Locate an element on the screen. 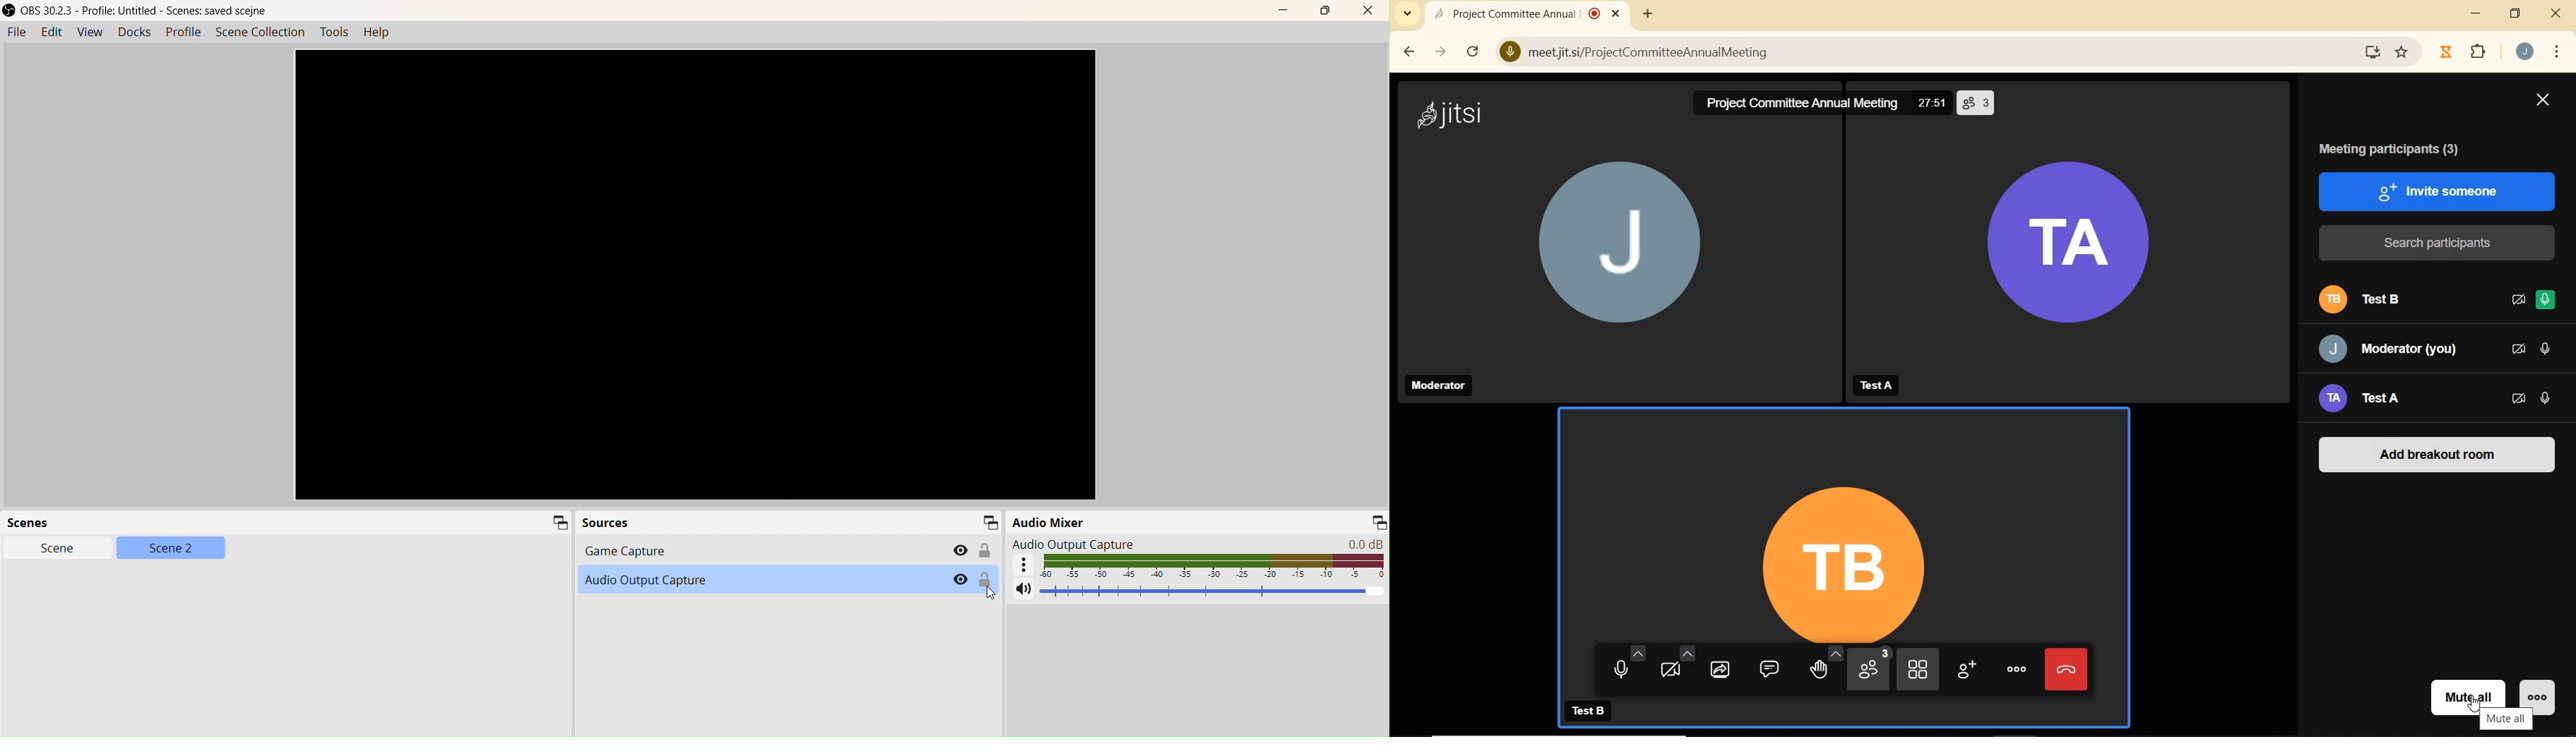  Audio mixer level indicator is located at coordinates (1200, 567).